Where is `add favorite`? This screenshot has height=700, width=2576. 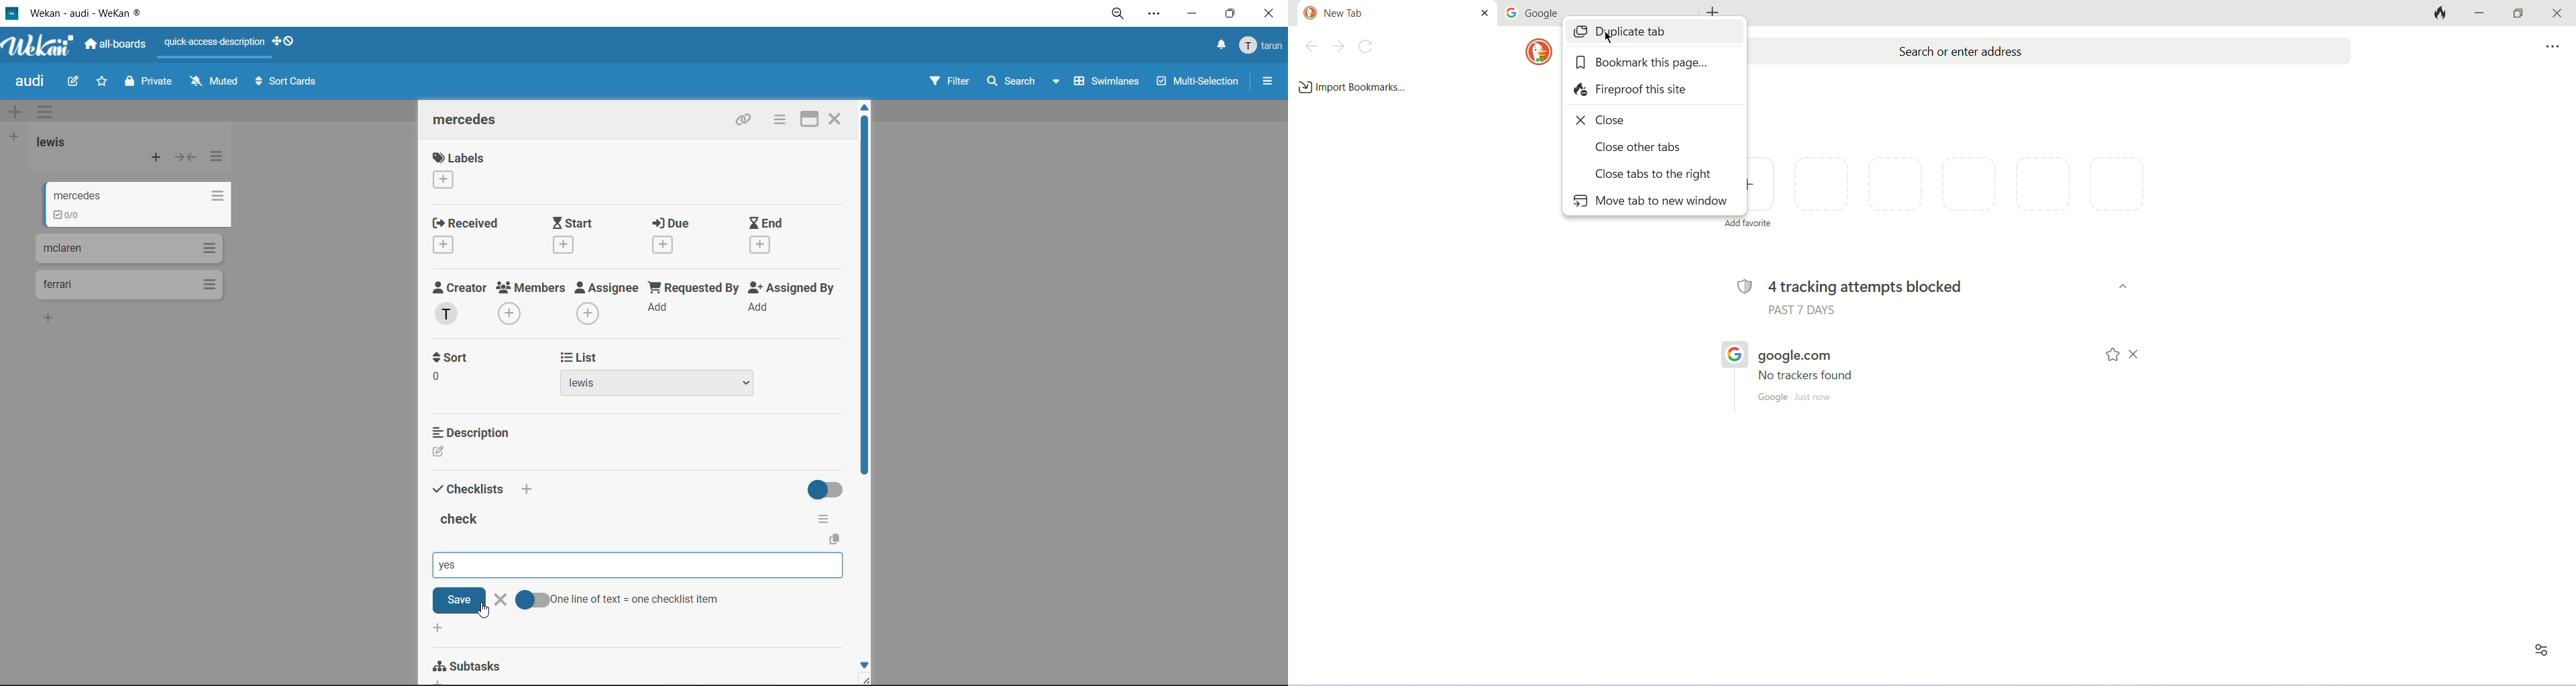
add favorite is located at coordinates (1762, 189).